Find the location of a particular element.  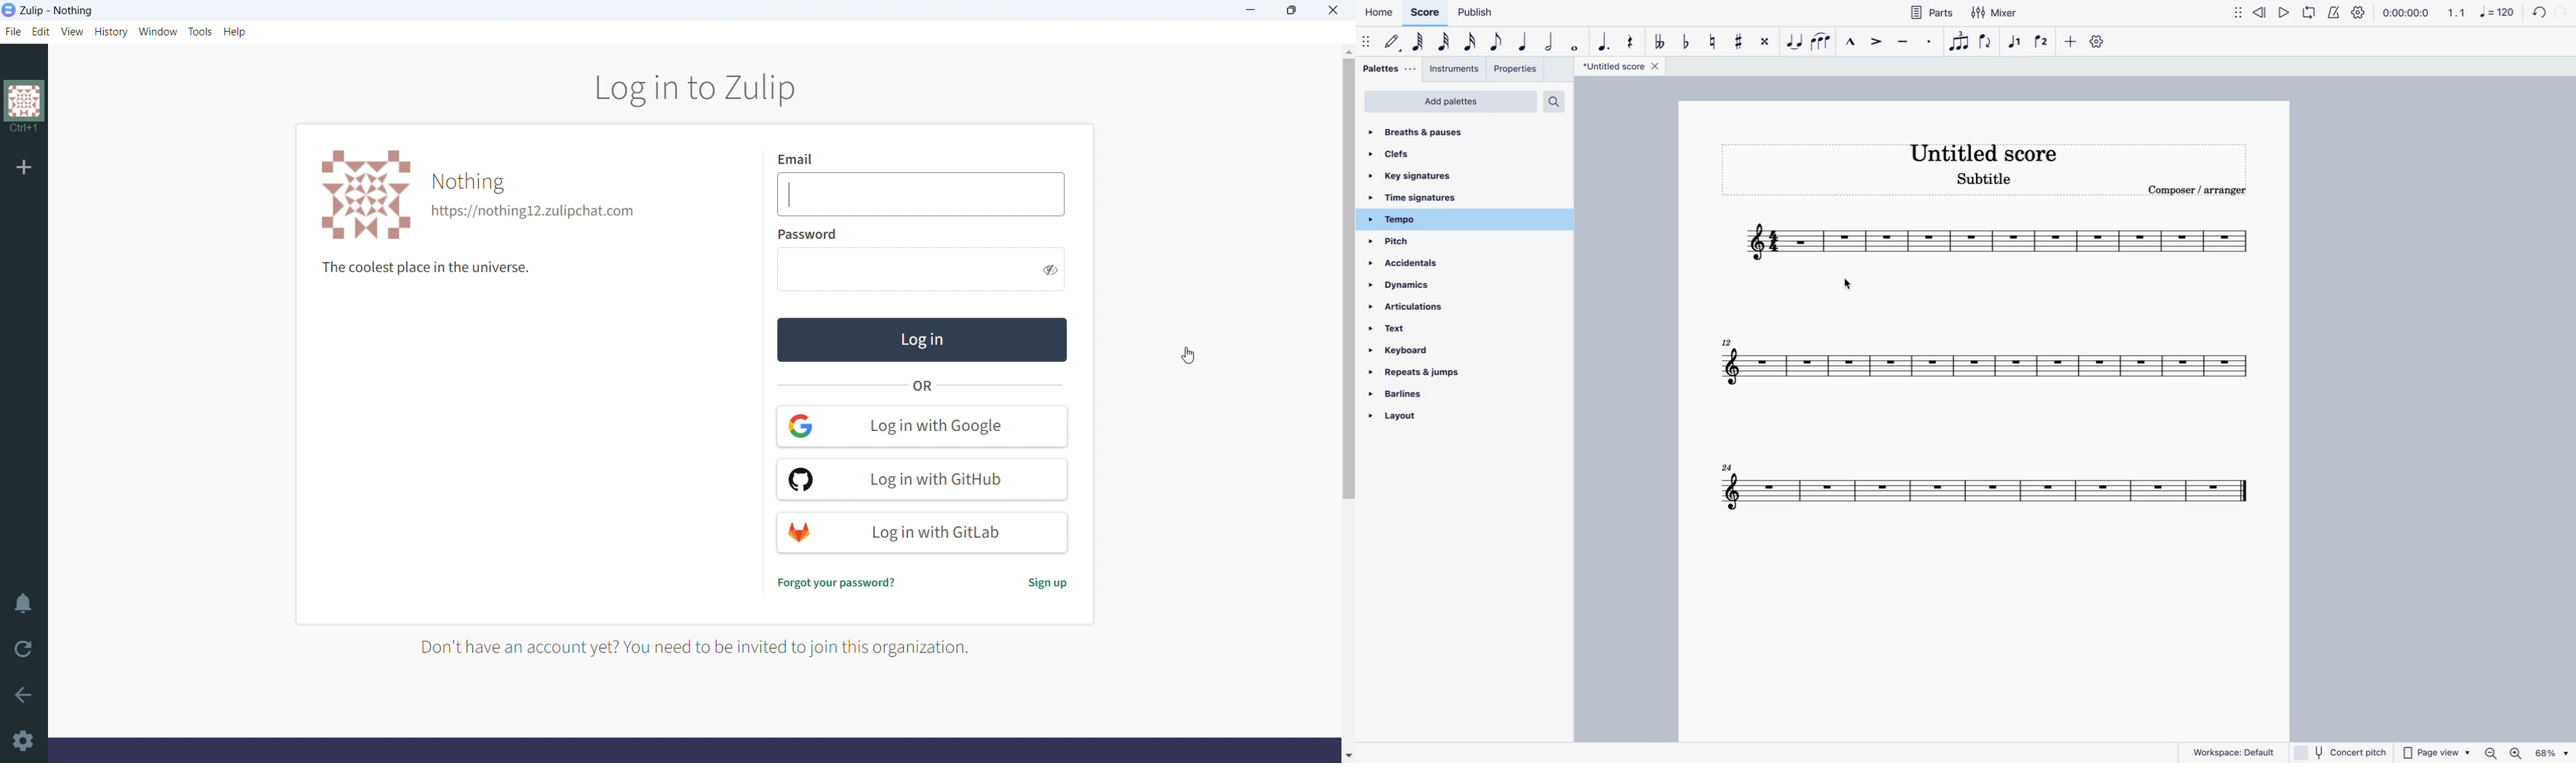

 is located at coordinates (2519, 752).